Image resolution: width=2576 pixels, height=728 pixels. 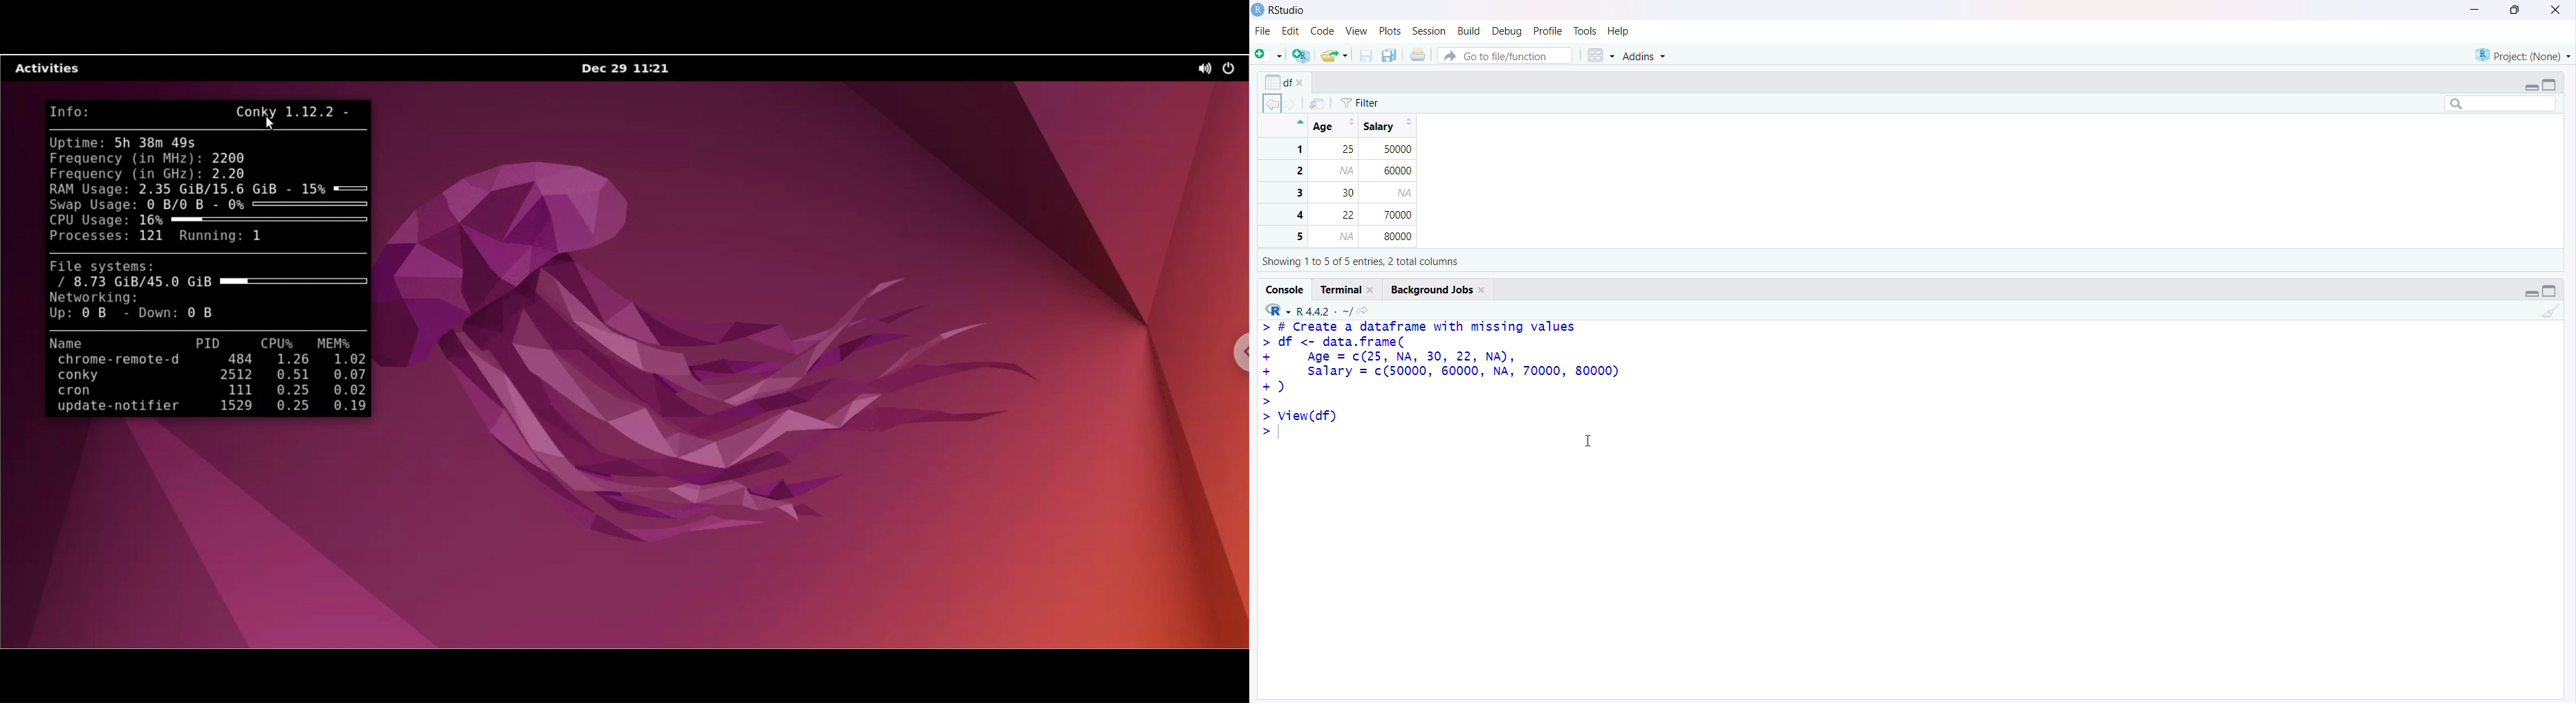 What do you see at coordinates (1469, 30) in the screenshot?
I see `Build` at bounding box center [1469, 30].